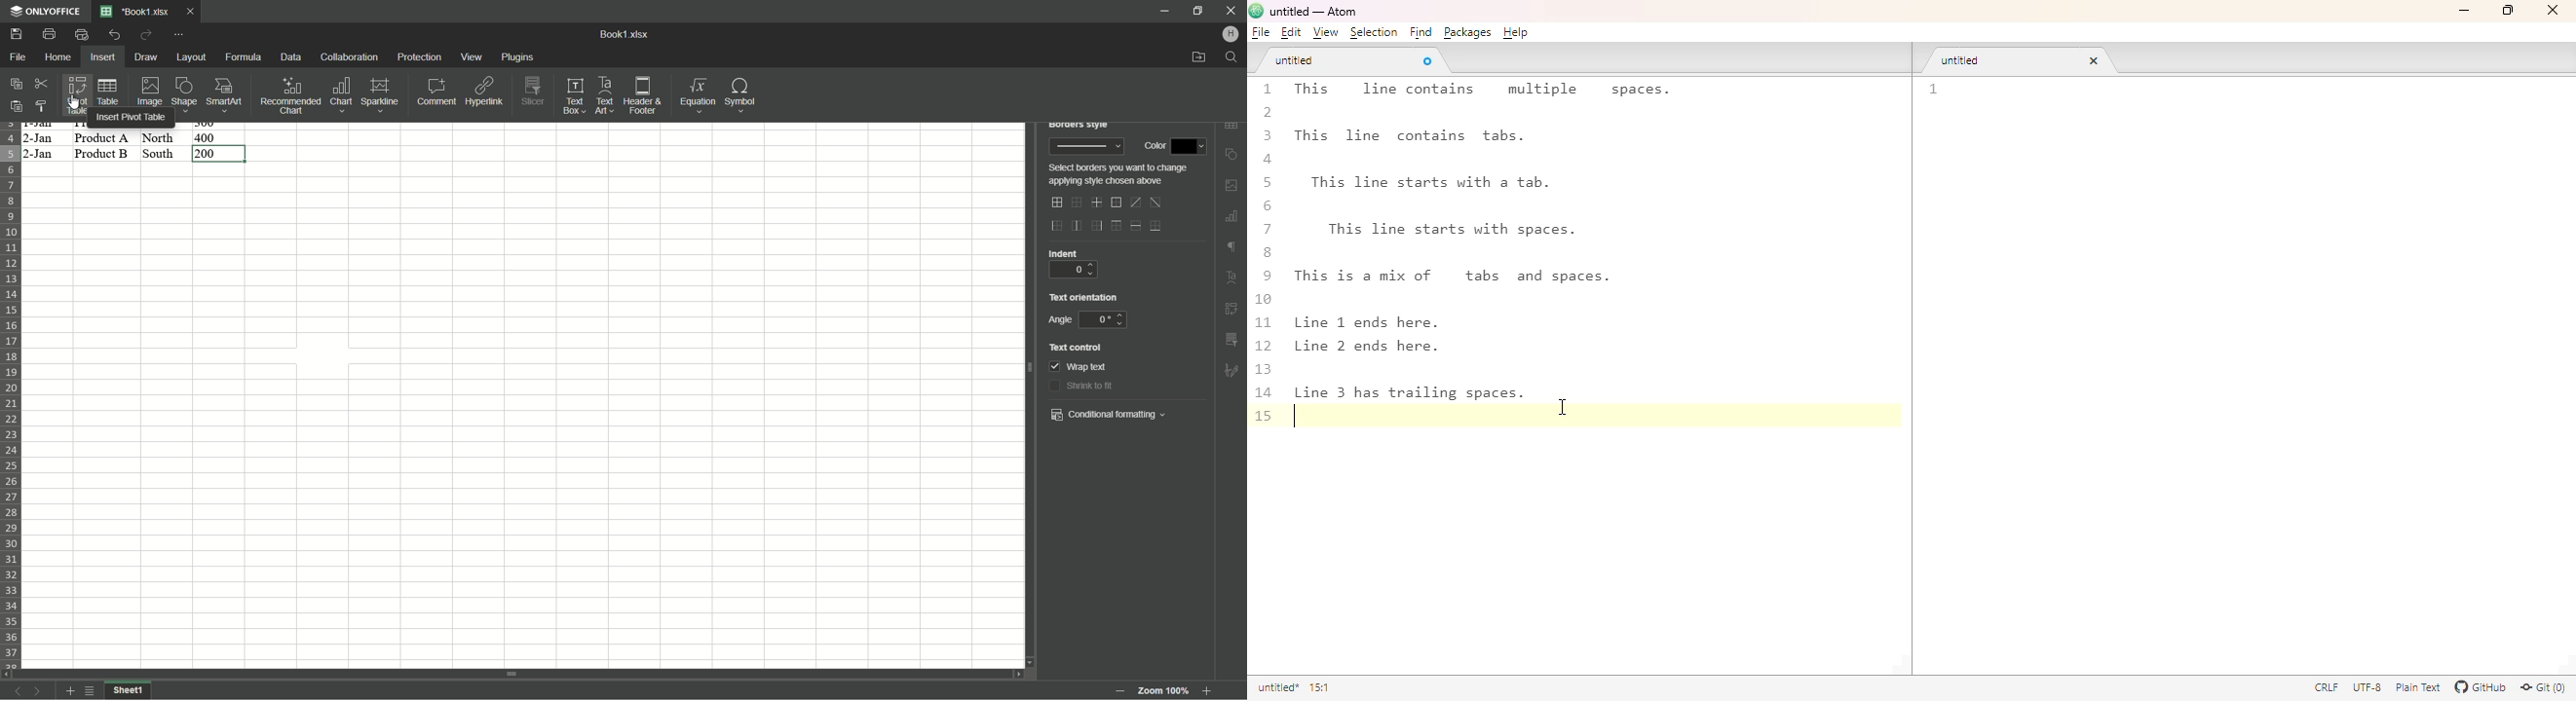 The image size is (2576, 728). What do you see at coordinates (1054, 203) in the screenshot?
I see `outer and inner lines` at bounding box center [1054, 203].